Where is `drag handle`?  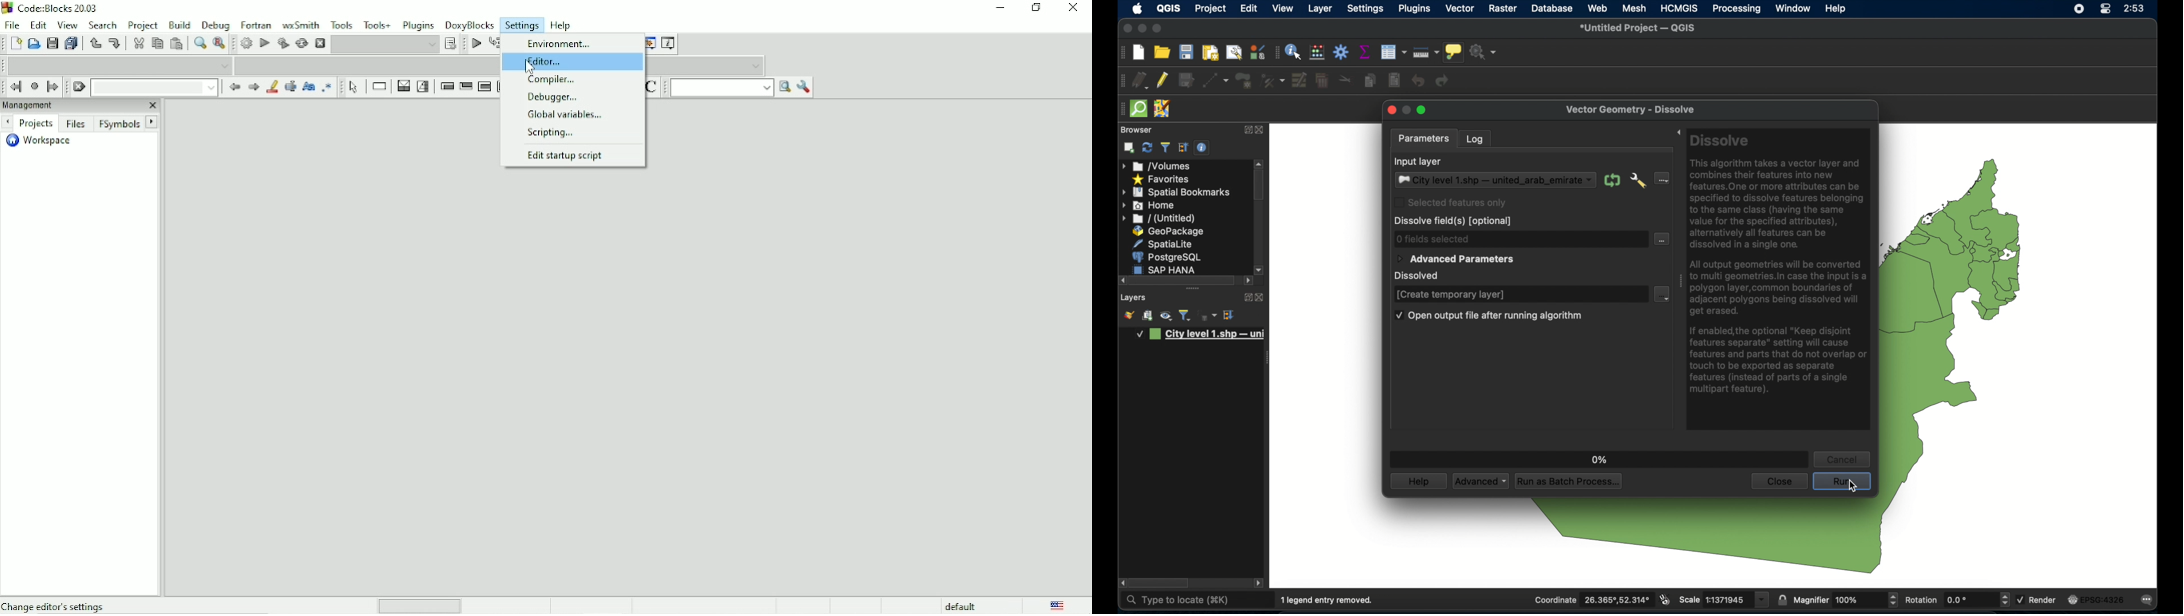 drag handle is located at coordinates (1680, 280).